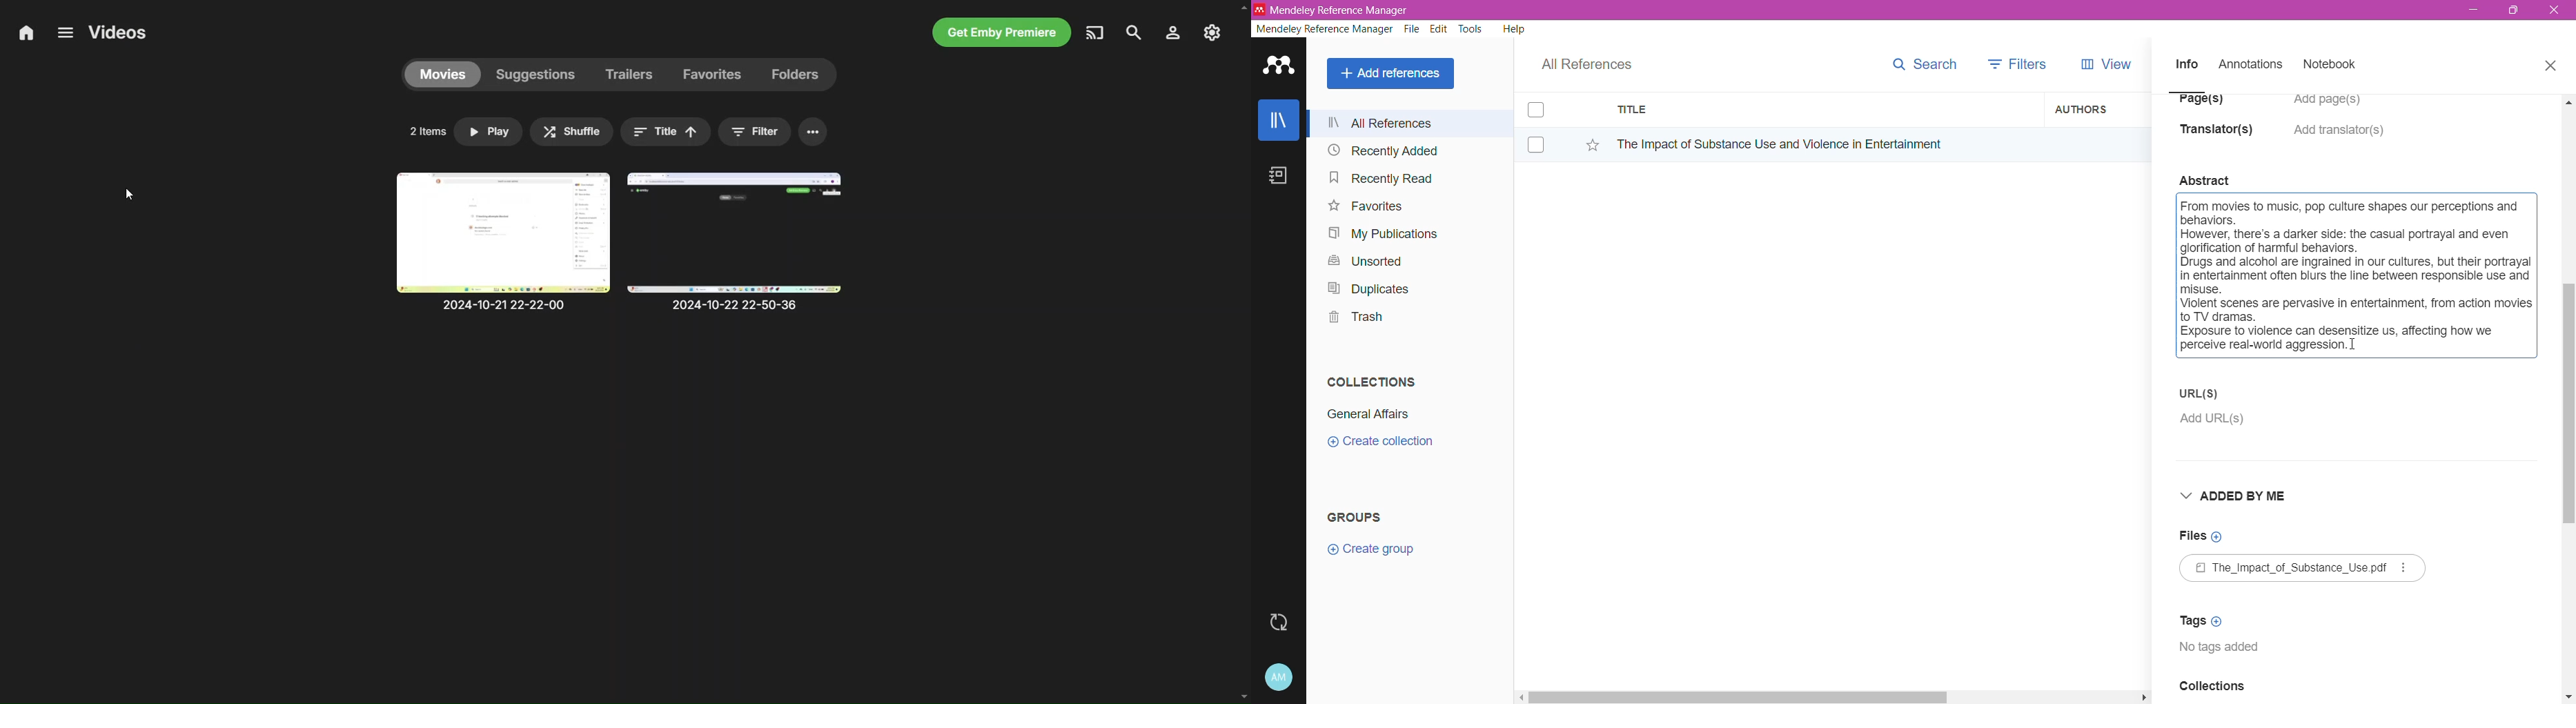  What do you see at coordinates (1831, 696) in the screenshot?
I see `Horizontal Scroll Bar` at bounding box center [1831, 696].